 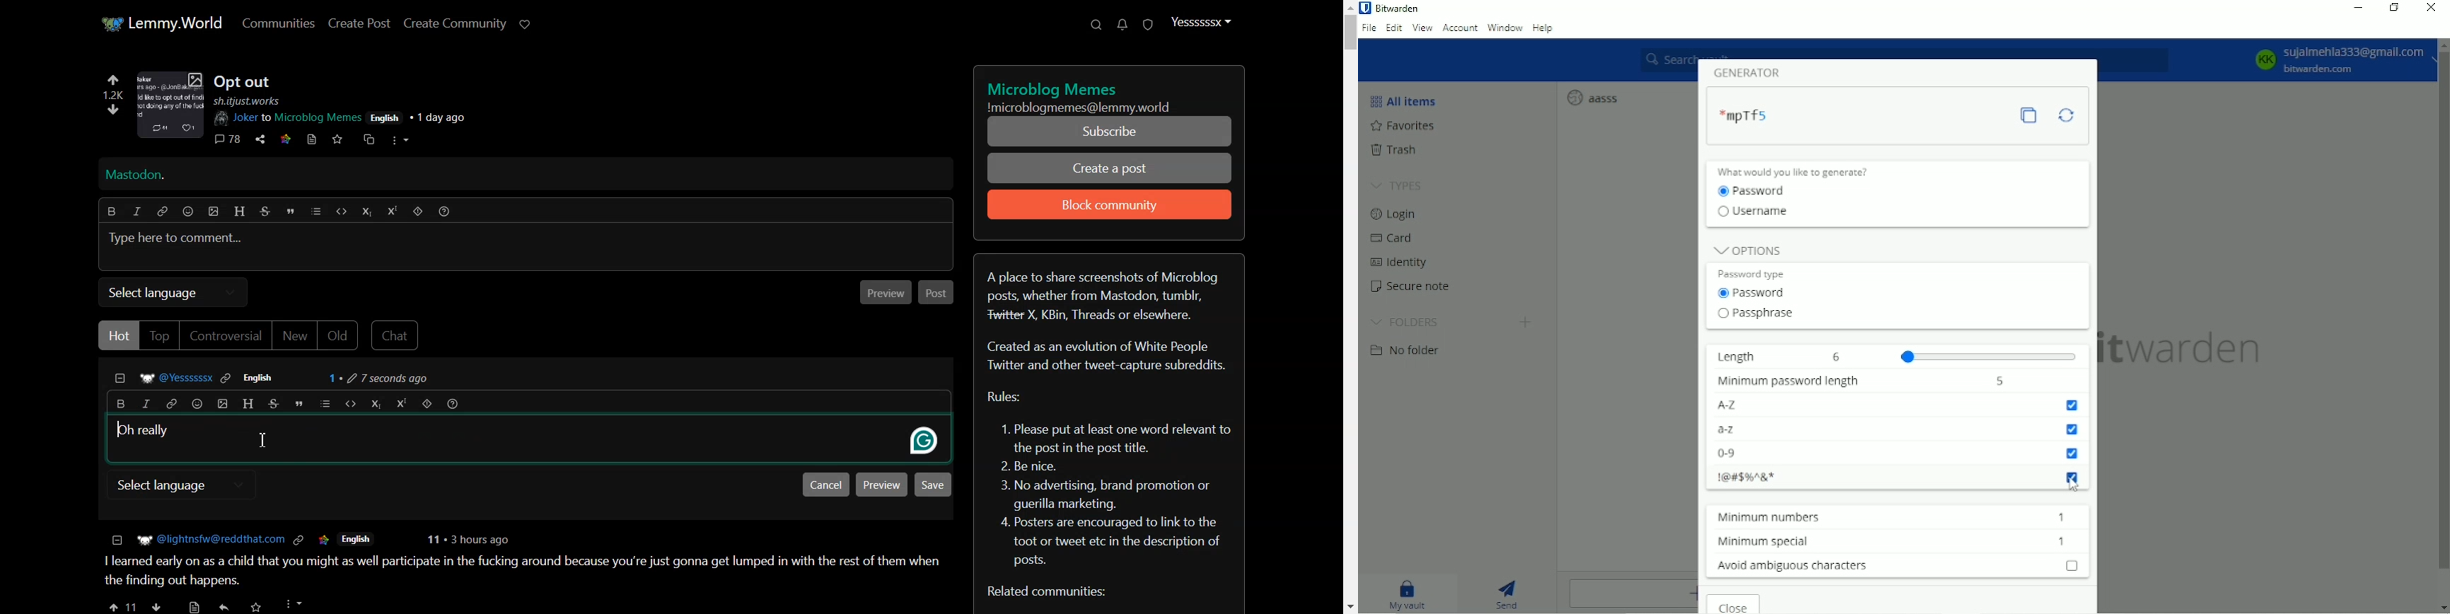 I want to click on Formatting help, so click(x=453, y=405).